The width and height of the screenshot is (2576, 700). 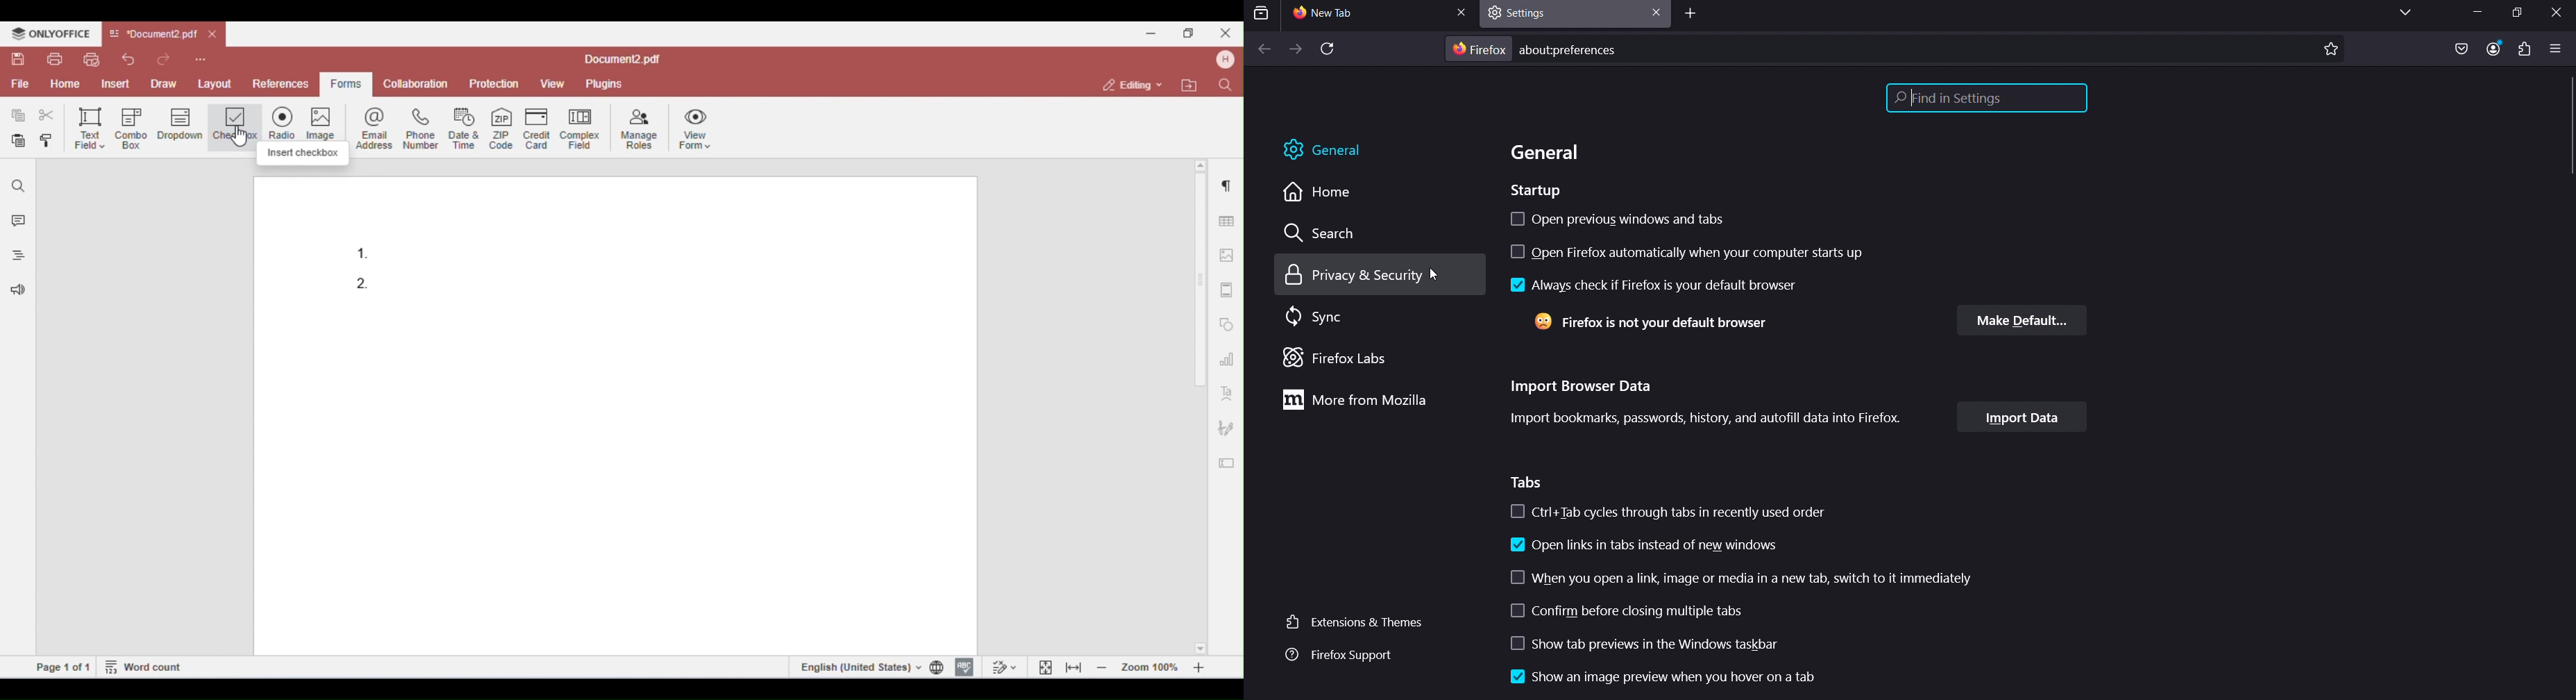 I want to click on home, so click(x=1316, y=196).